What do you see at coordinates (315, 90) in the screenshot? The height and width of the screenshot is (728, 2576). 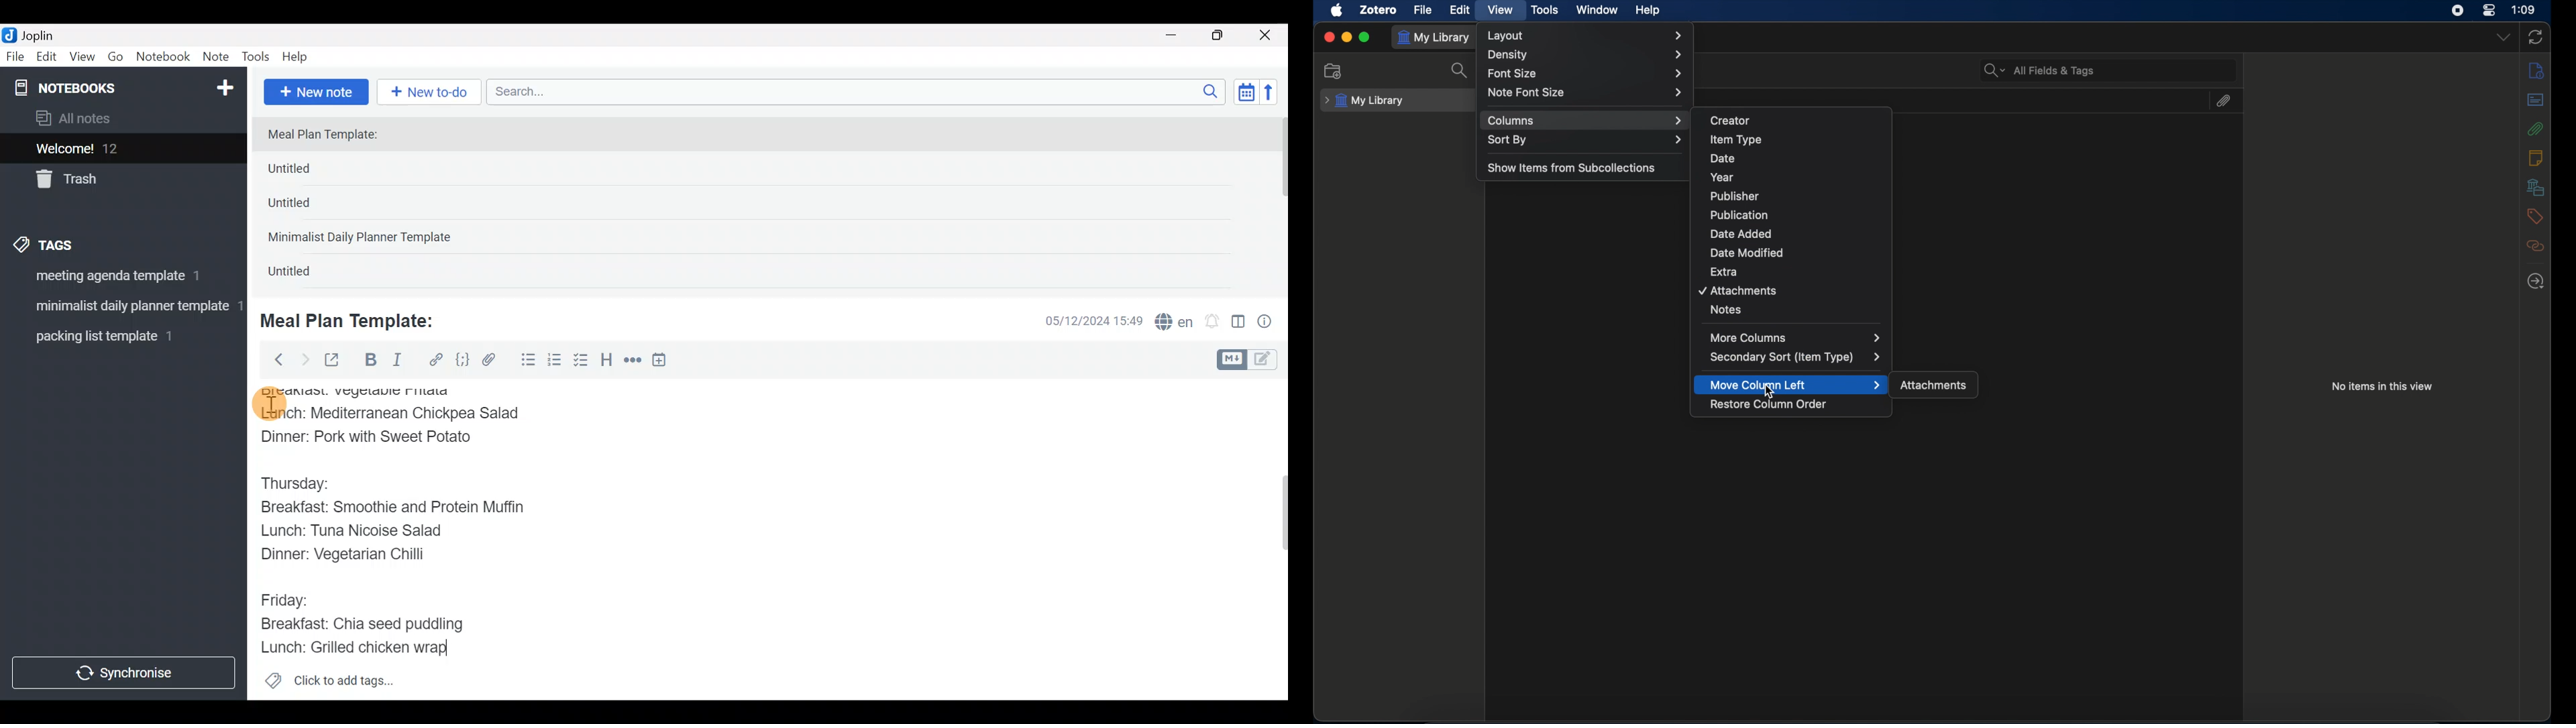 I see `New note` at bounding box center [315, 90].